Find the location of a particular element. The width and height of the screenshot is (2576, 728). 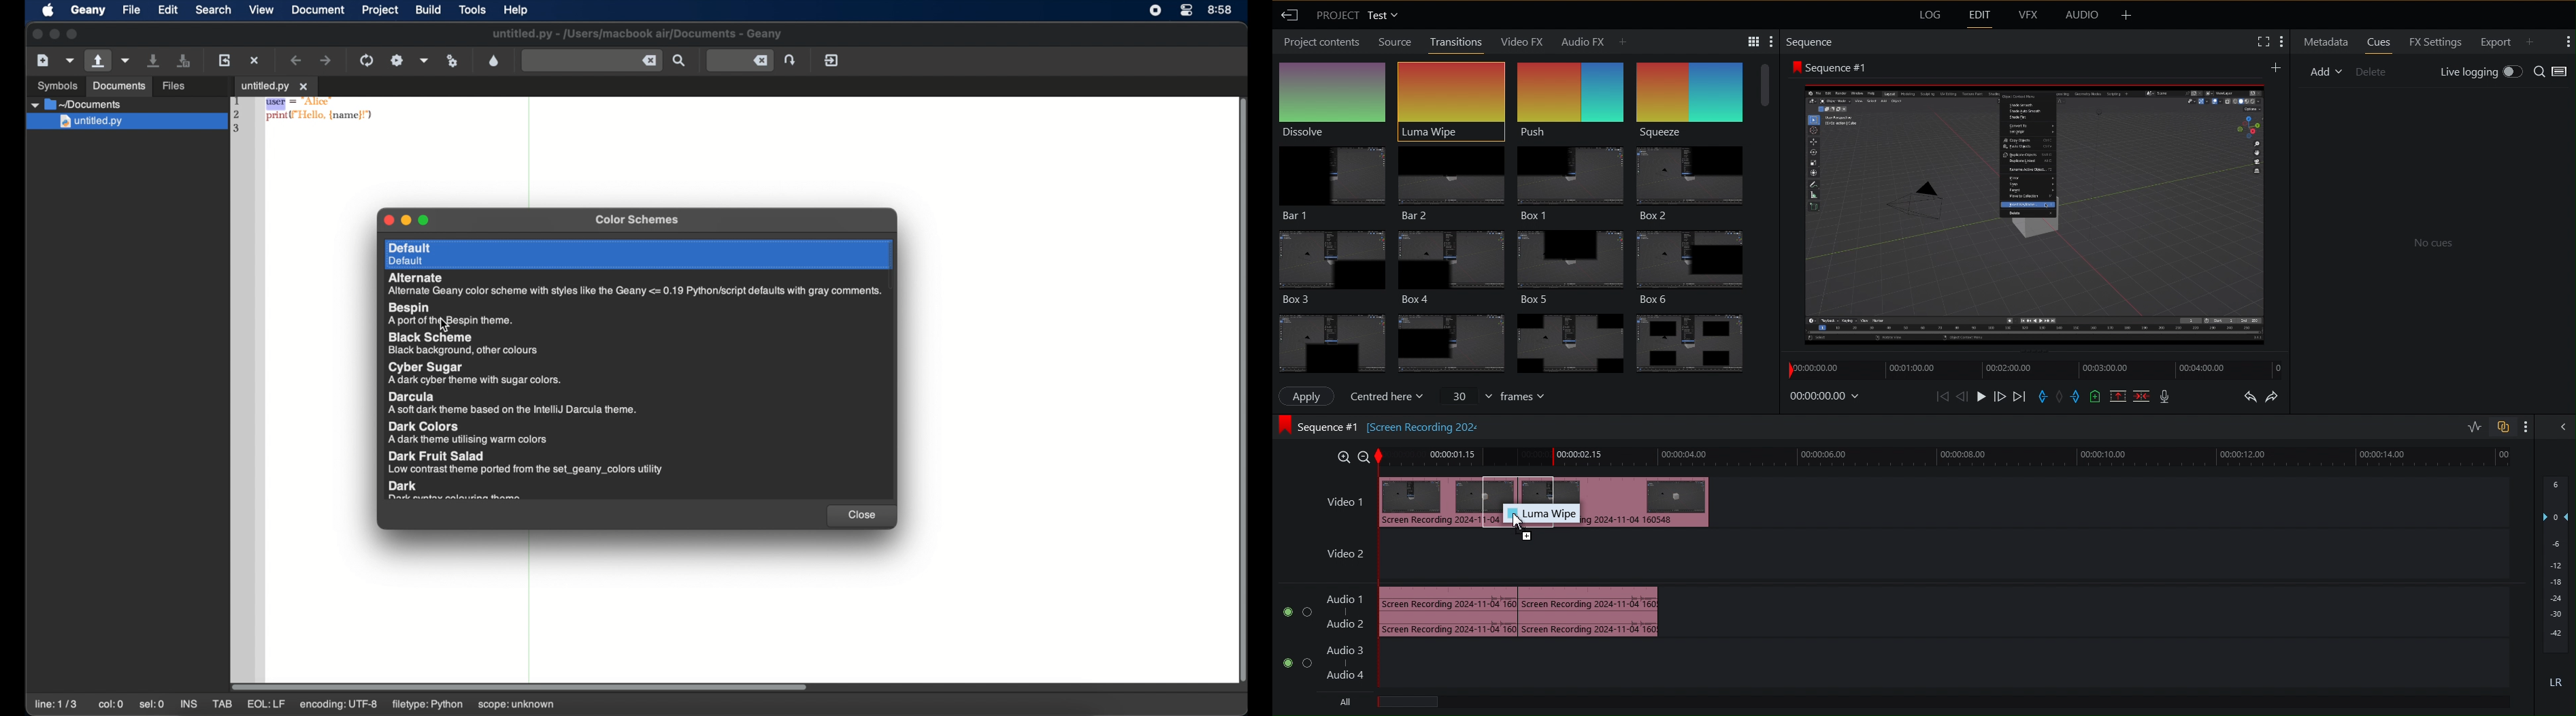

Play is located at coordinates (1982, 396).